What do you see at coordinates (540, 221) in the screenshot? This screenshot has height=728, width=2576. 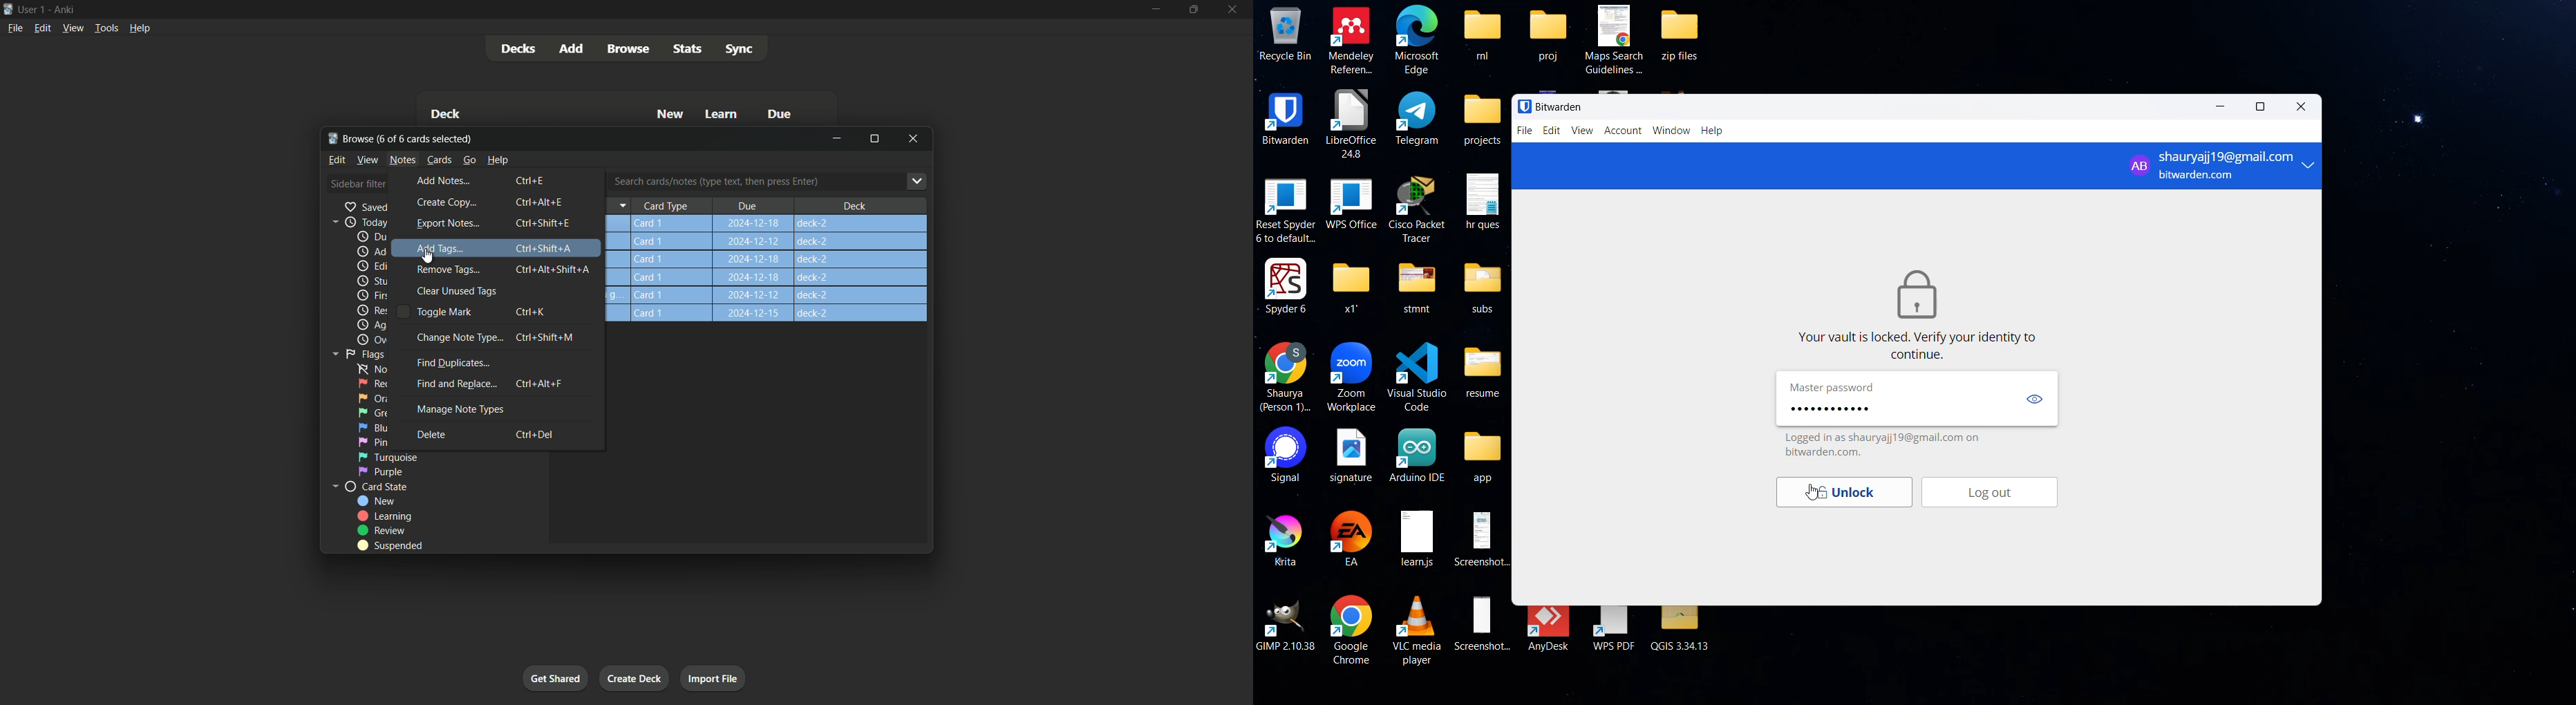 I see `Ctrl + Shift + E` at bounding box center [540, 221].